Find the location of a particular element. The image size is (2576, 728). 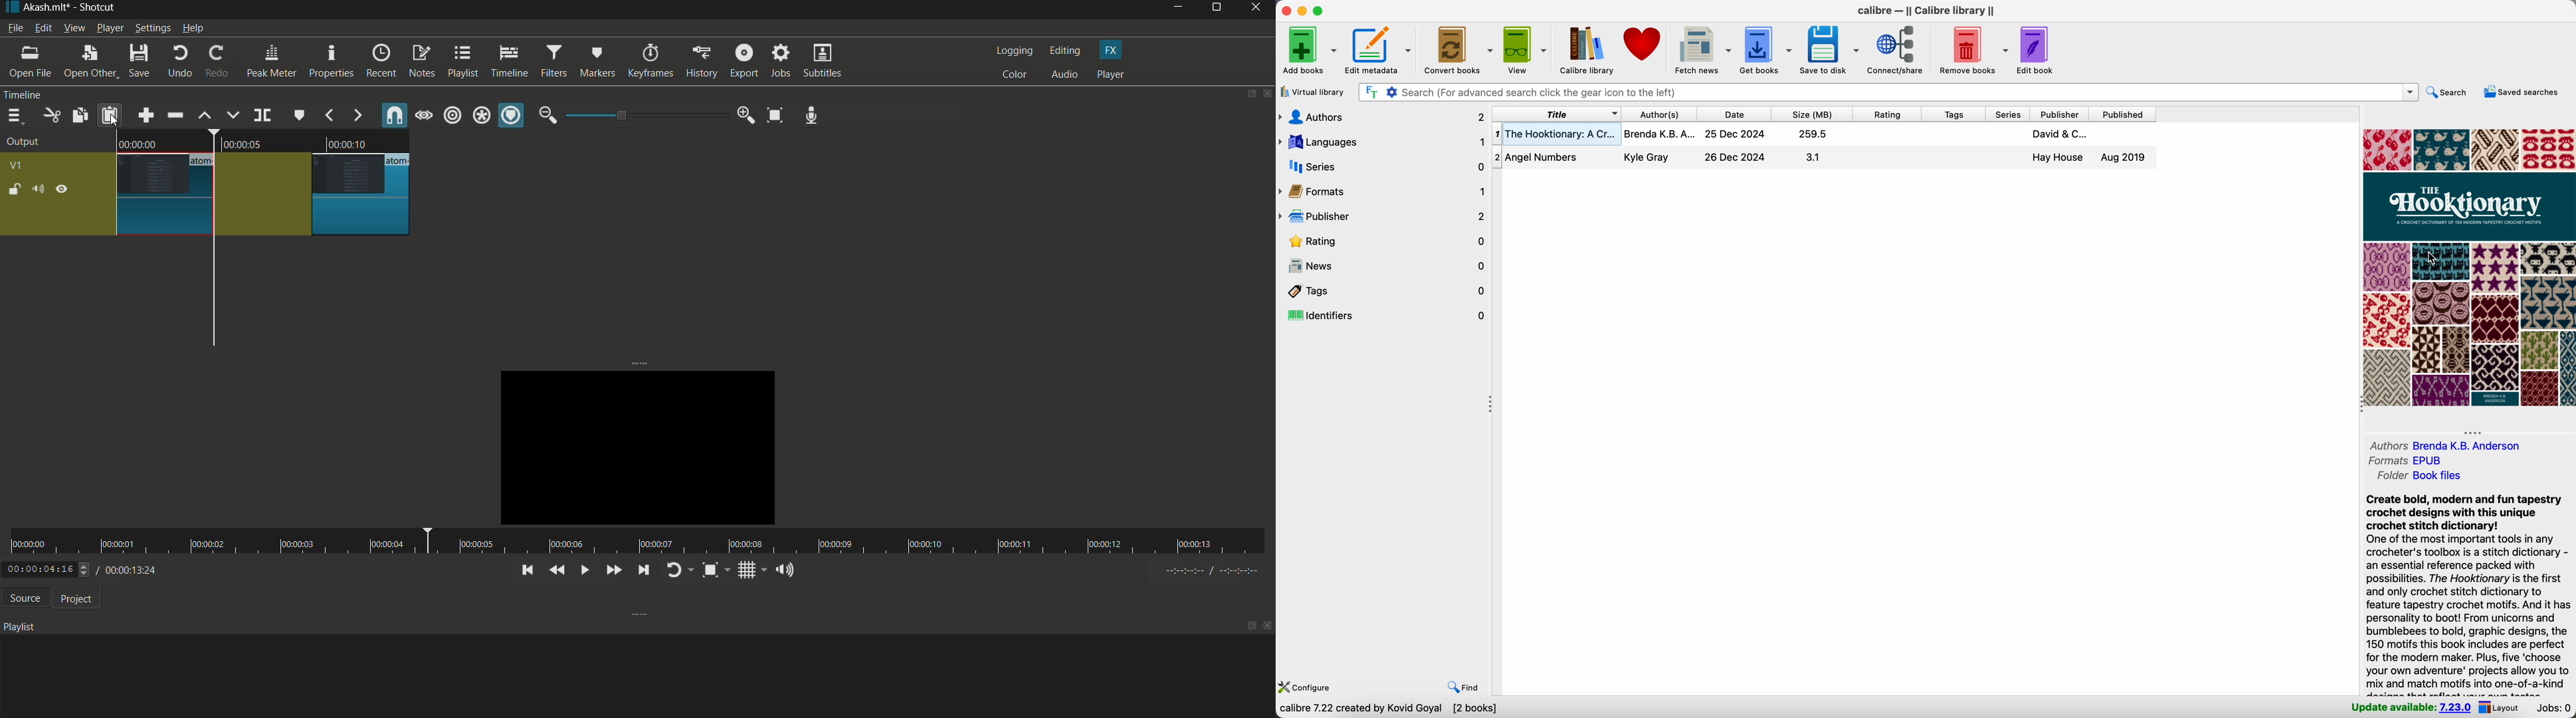

source is located at coordinates (22, 598).